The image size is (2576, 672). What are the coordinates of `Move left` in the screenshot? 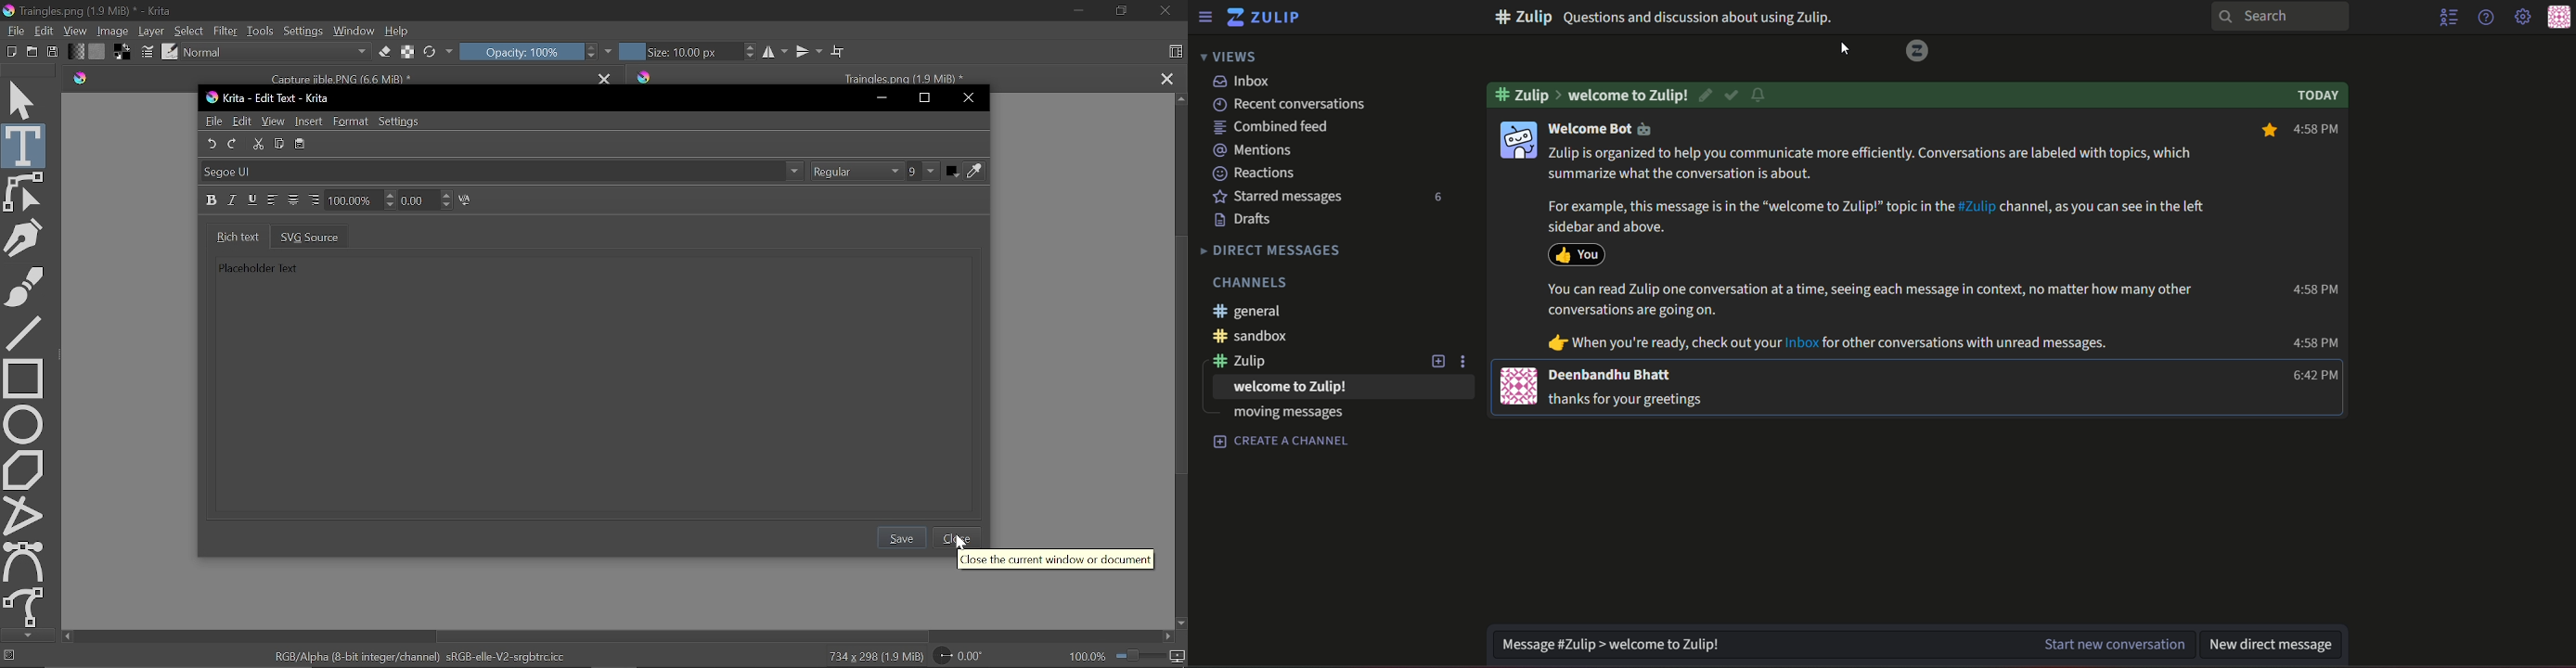 It's located at (67, 636).